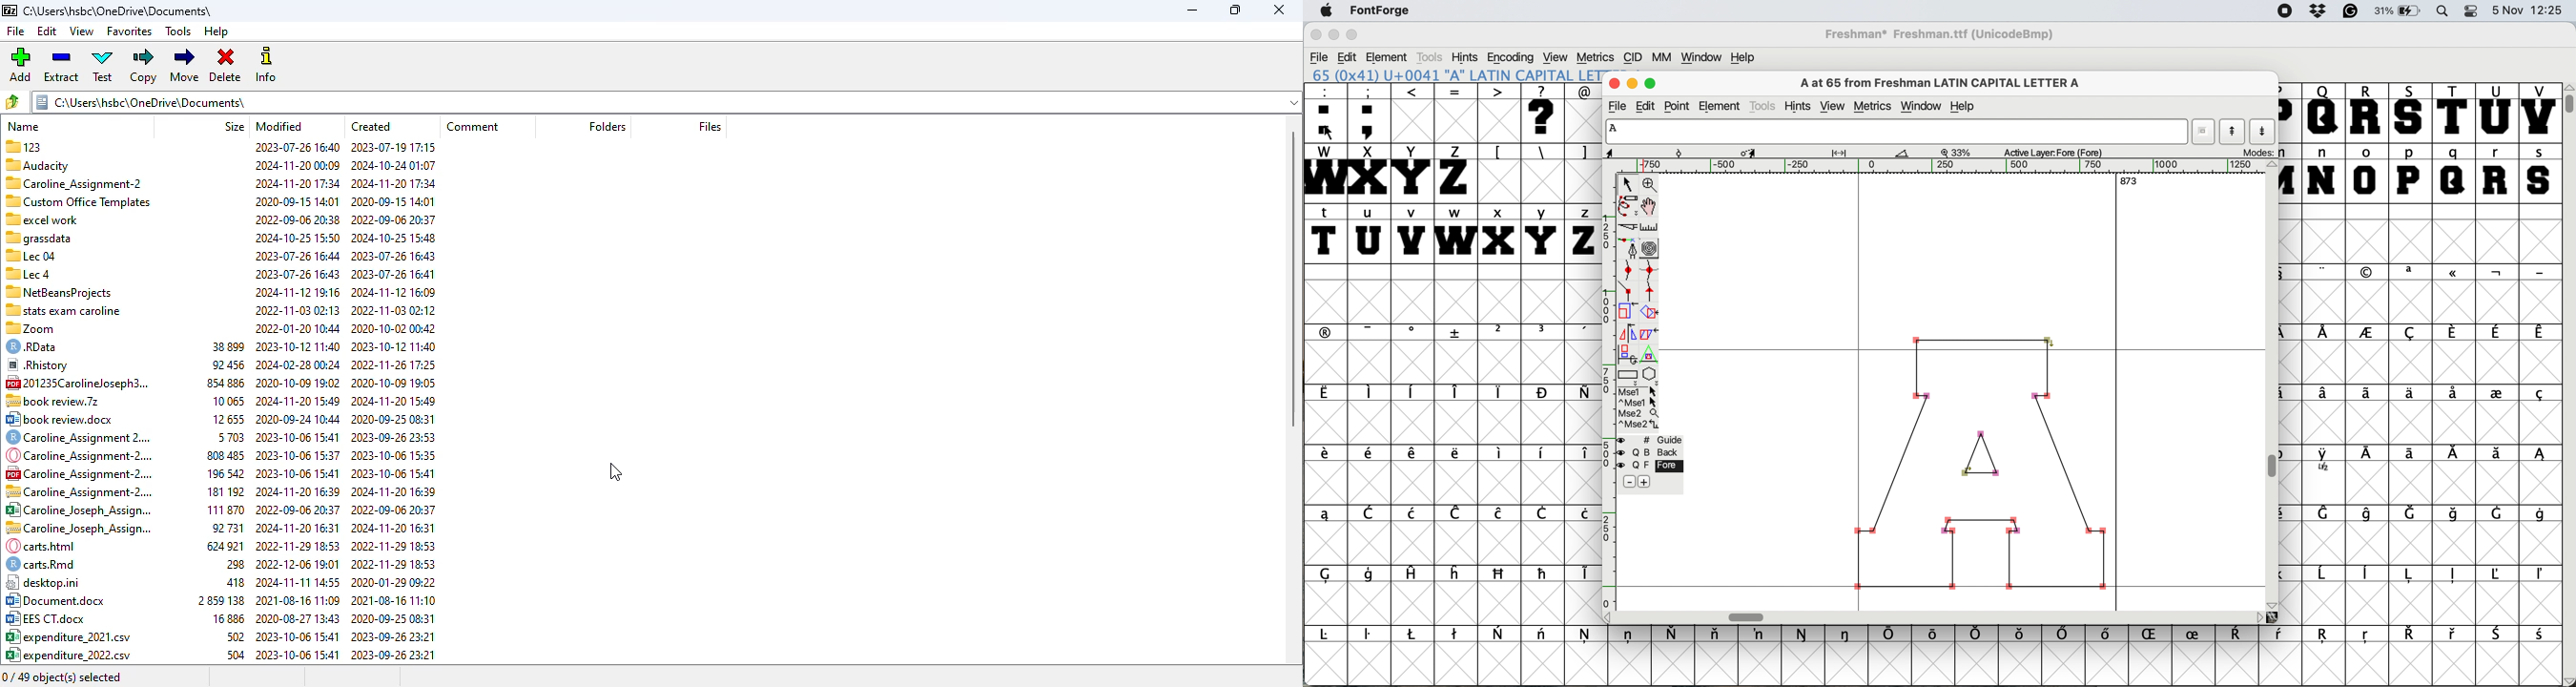 The image size is (2576, 700). I want to click on n, so click(2322, 173).